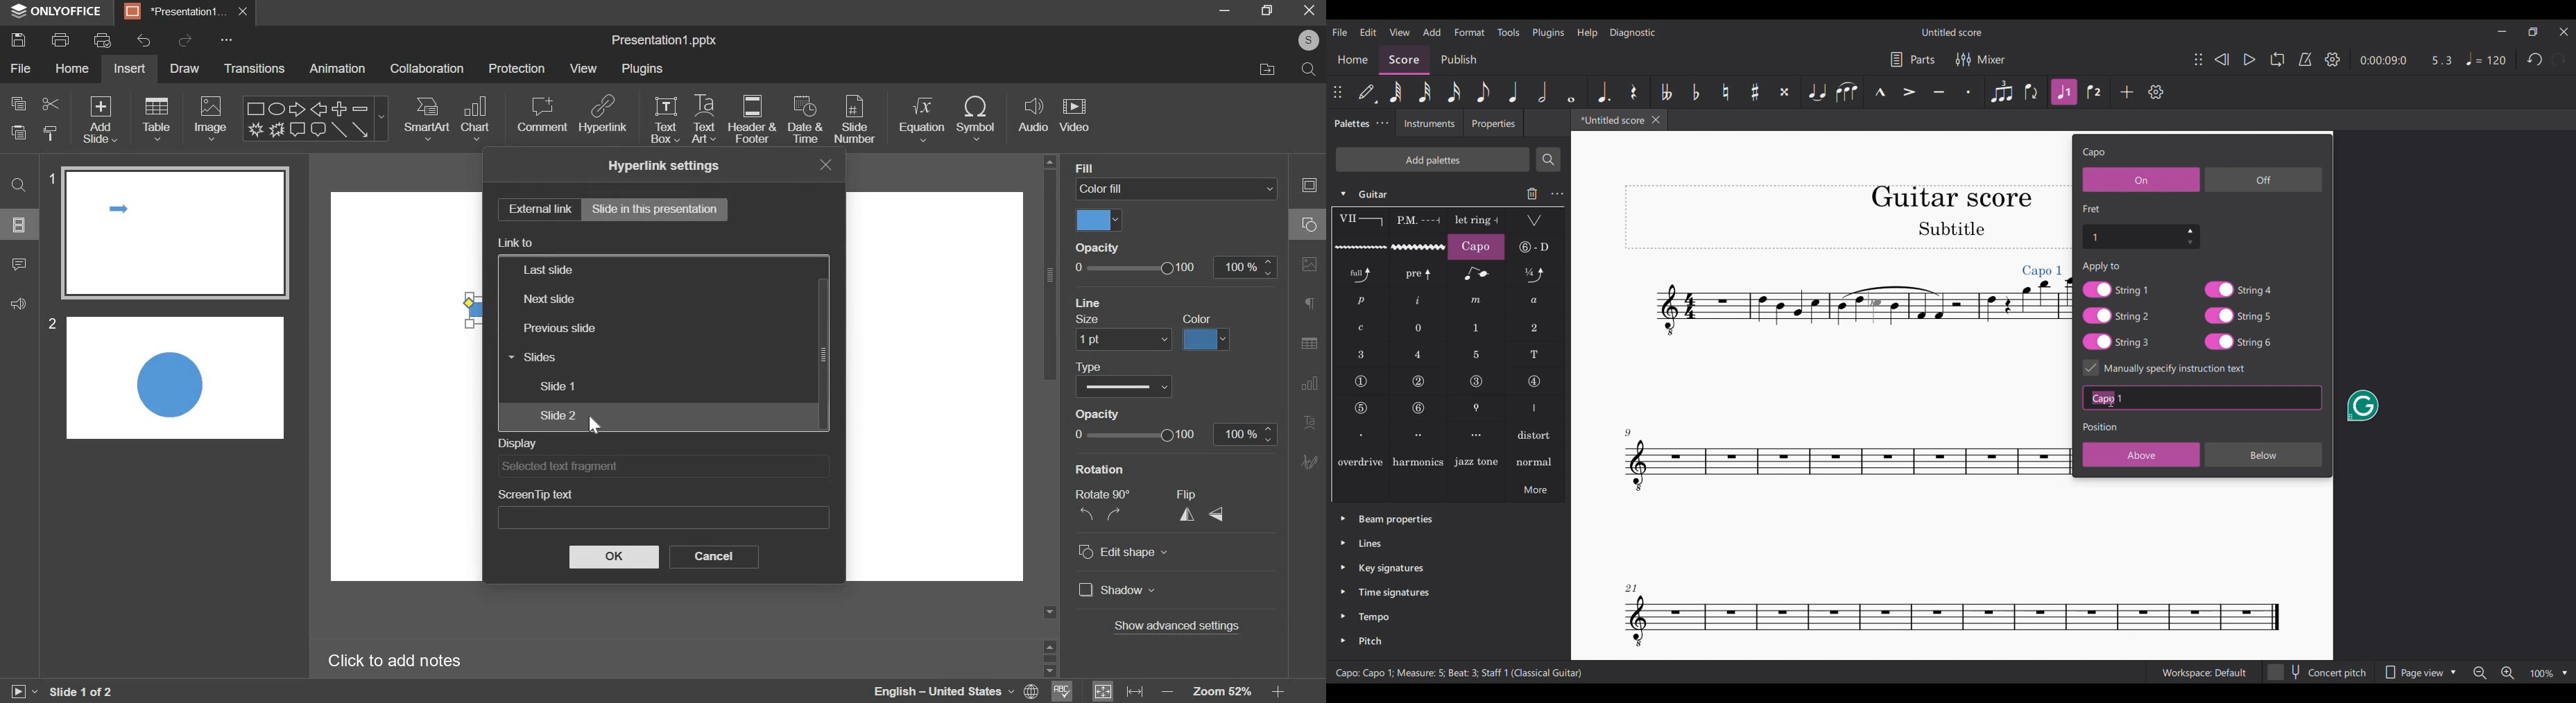  What do you see at coordinates (19, 132) in the screenshot?
I see `paste` at bounding box center [19, 132].